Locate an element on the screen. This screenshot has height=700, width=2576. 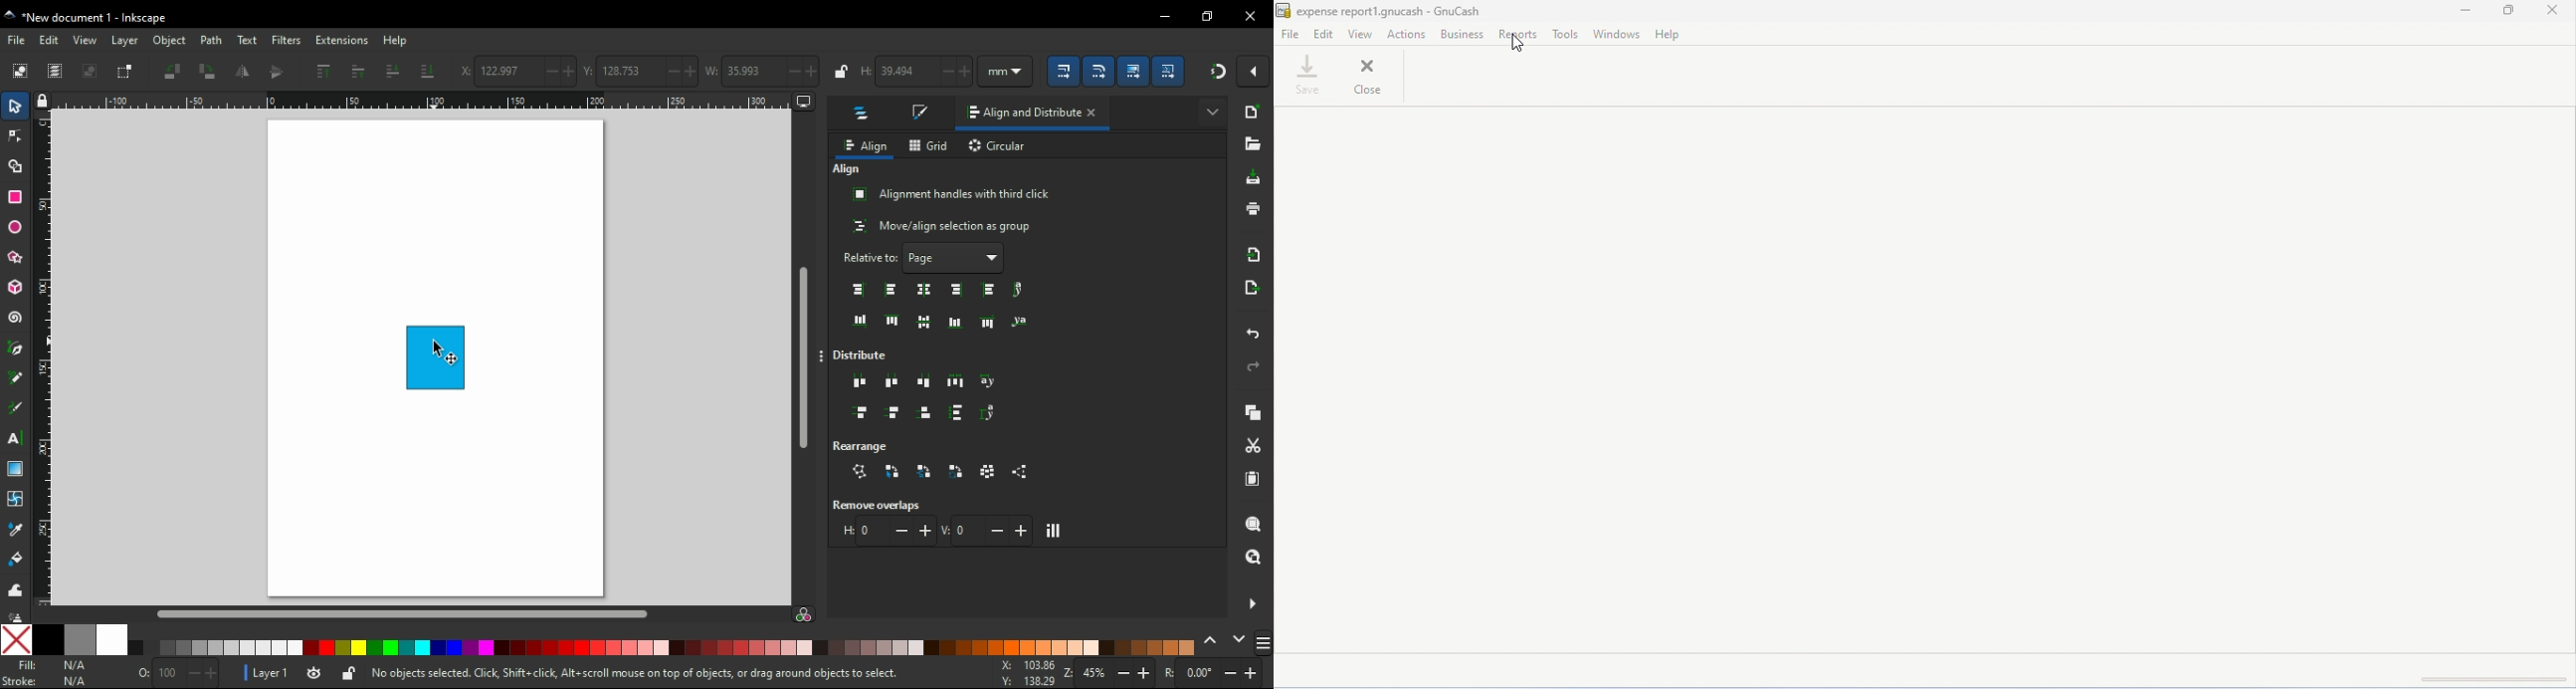
path is located at coordinates (211, 41).